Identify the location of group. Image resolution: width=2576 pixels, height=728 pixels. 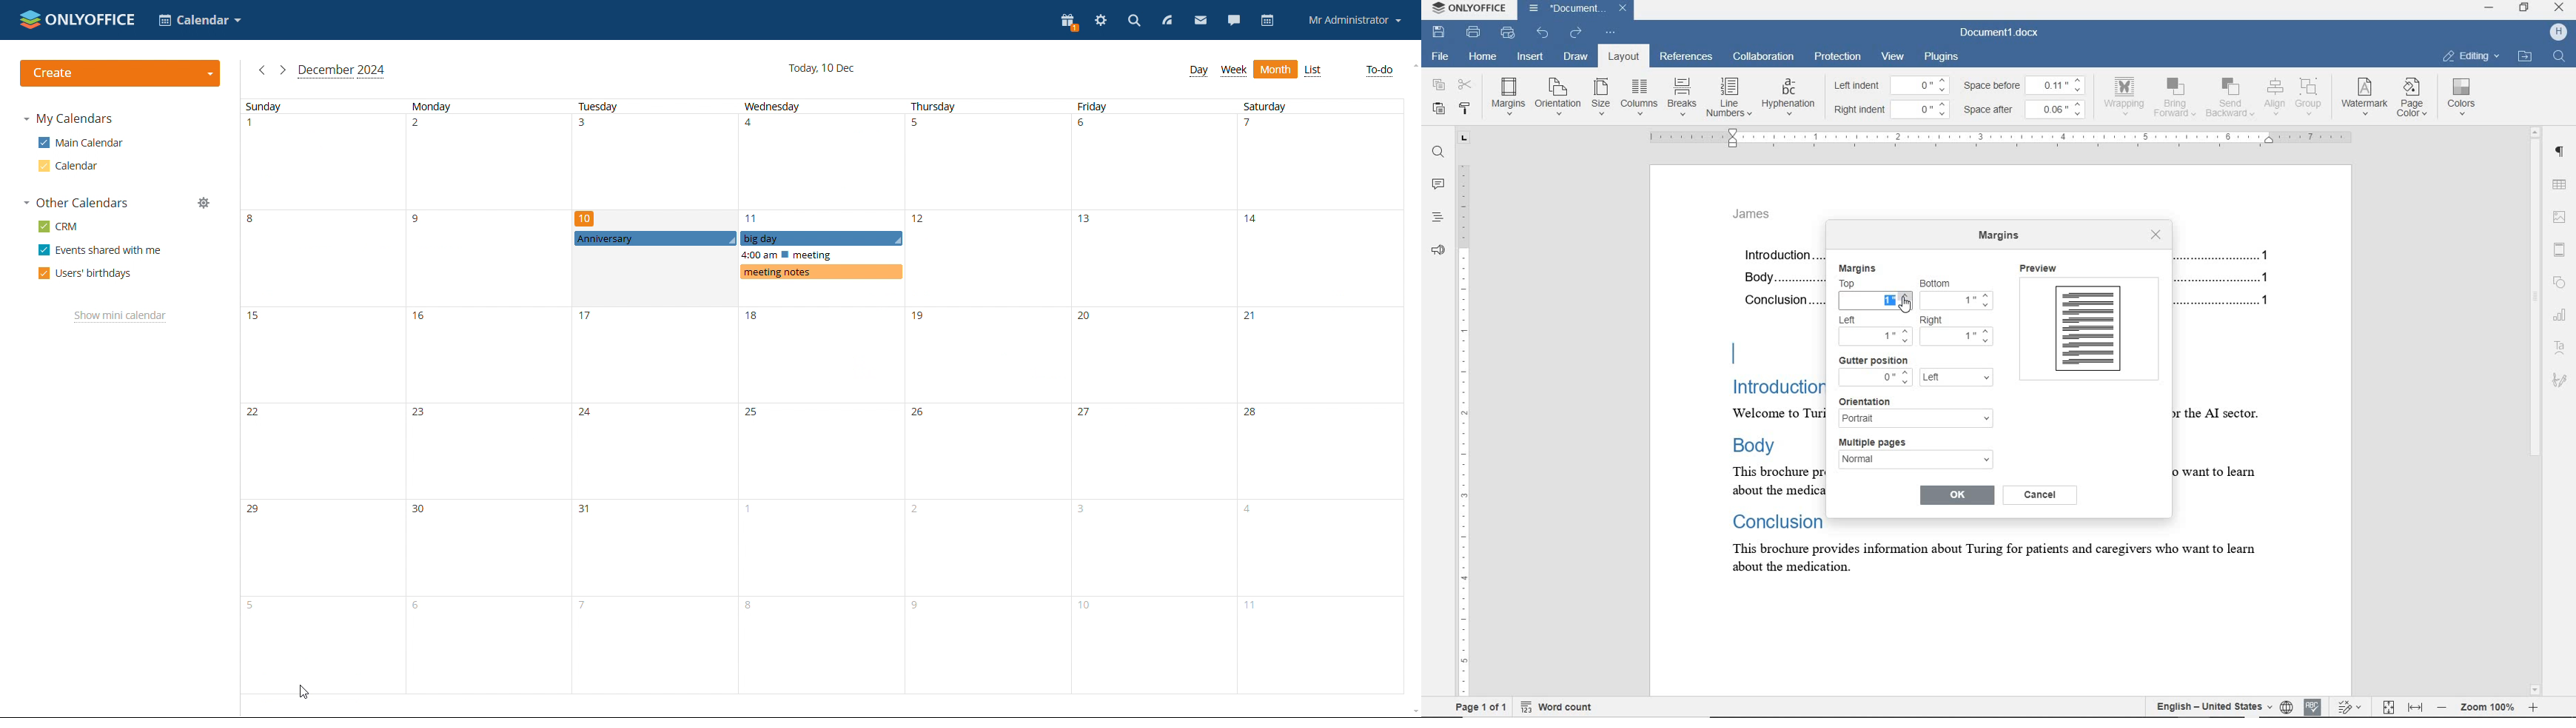
(2310, 96).